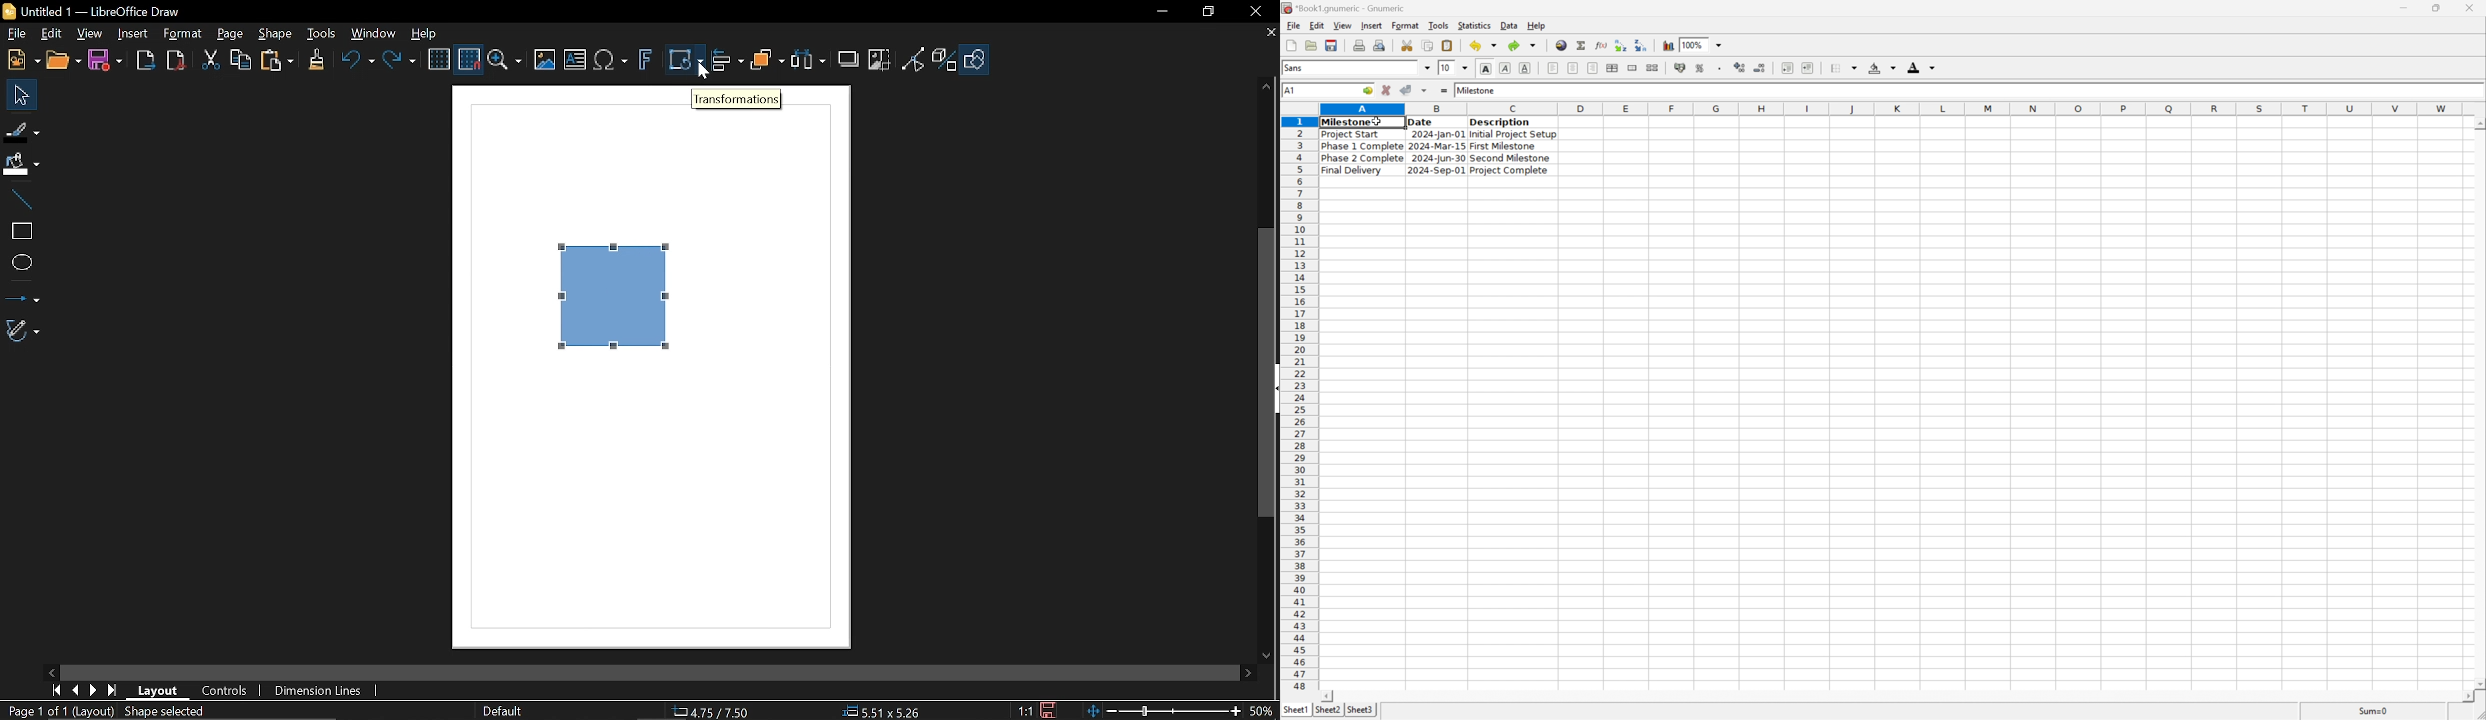  I want to click on Close tab, so click(1272, 33).